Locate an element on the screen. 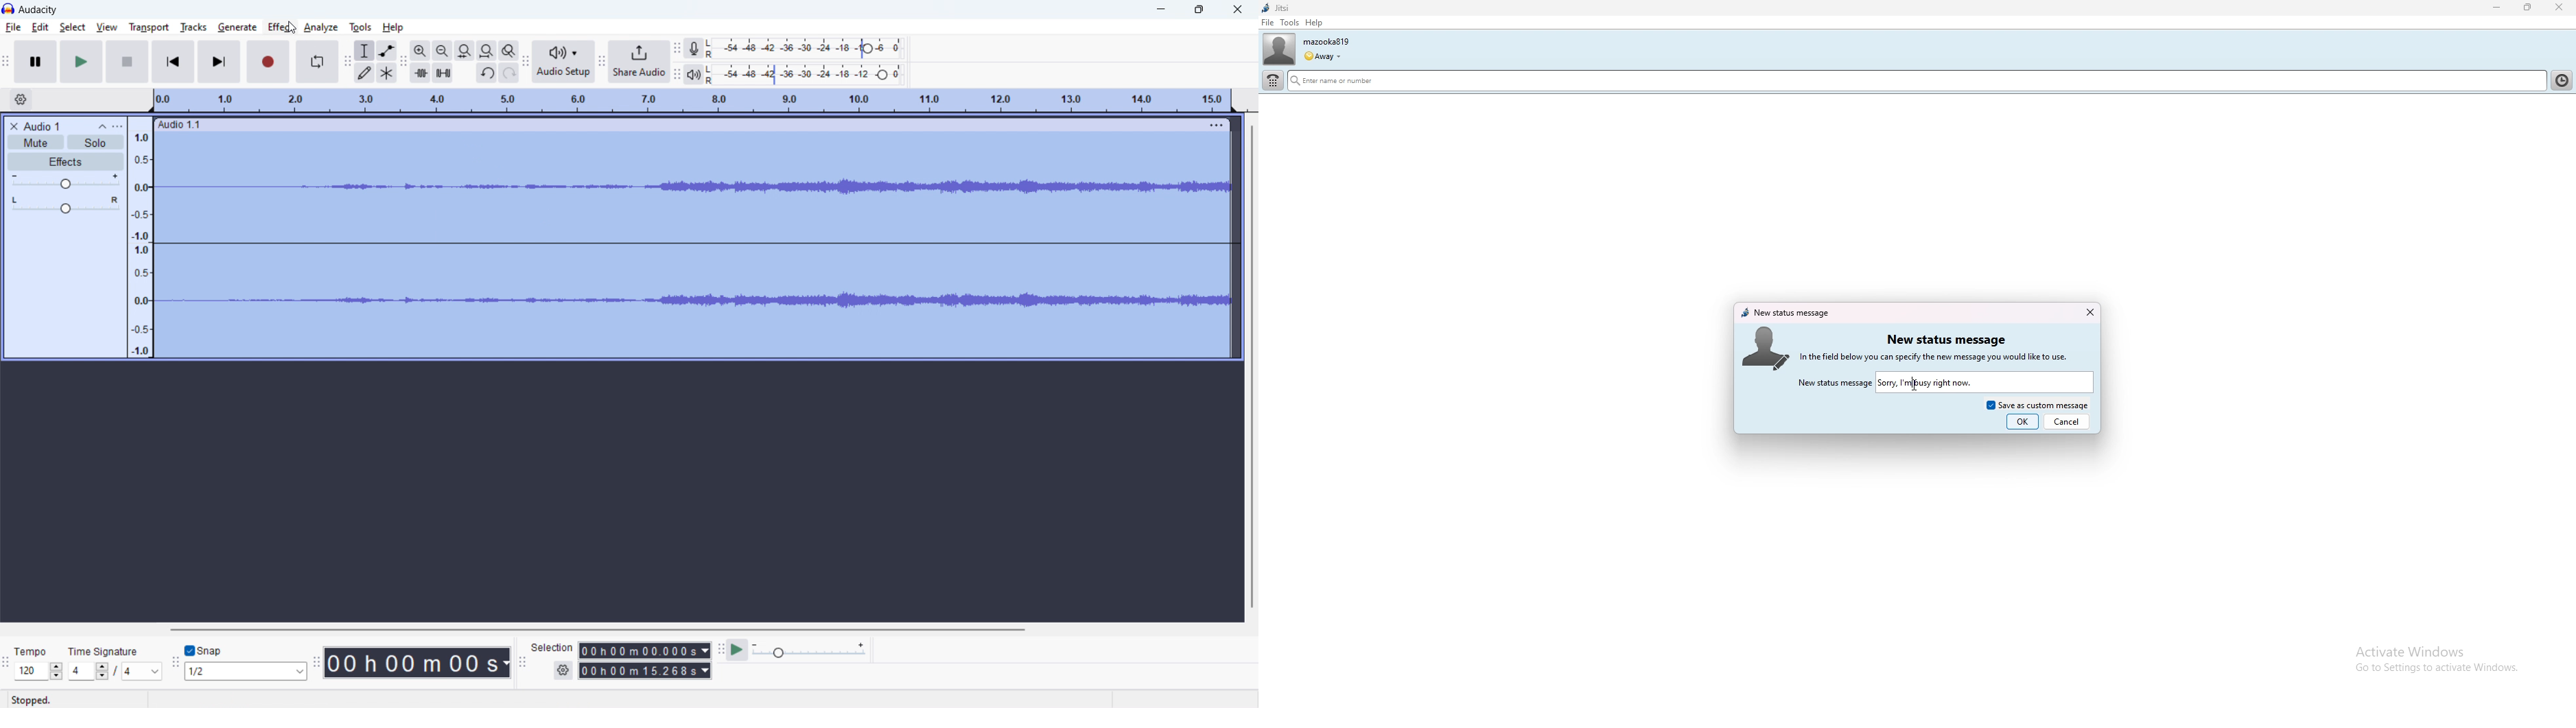 Image resolution: width=2576 pixels, height=728 pixels. Tempo is located at coordinates (38, 652).